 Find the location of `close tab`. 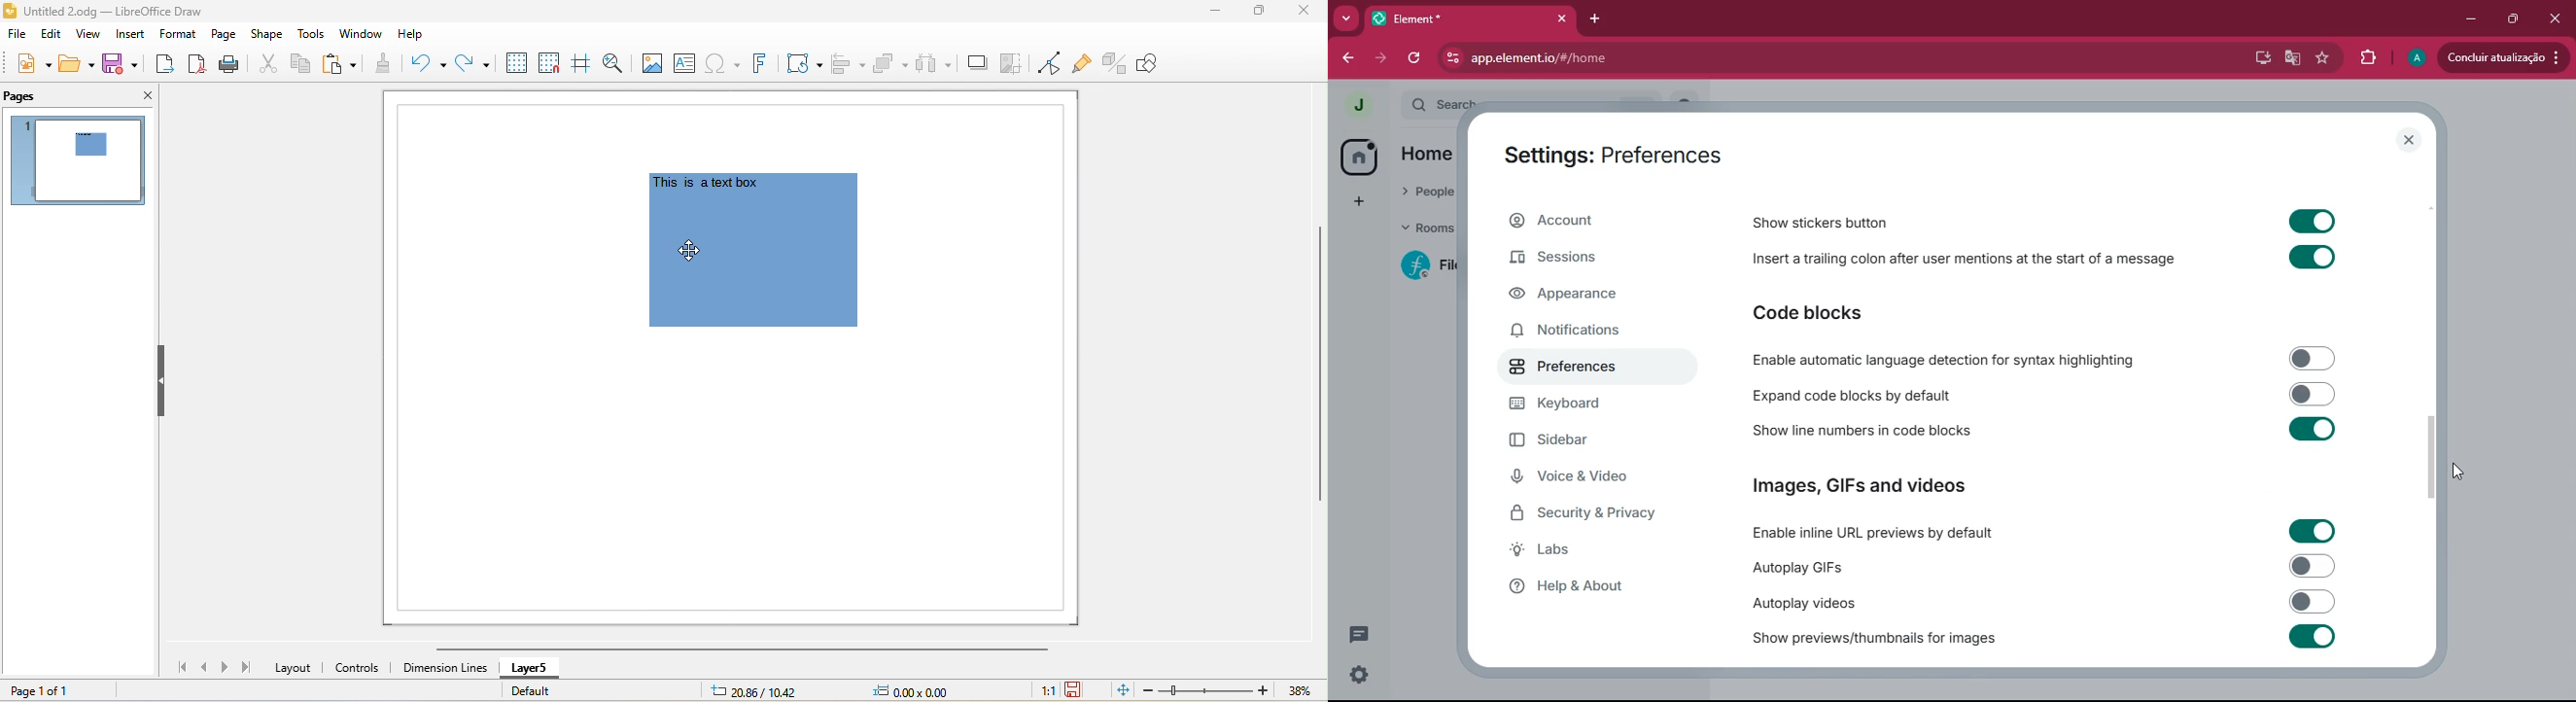

close tab is located at coordinates (1565, 17).